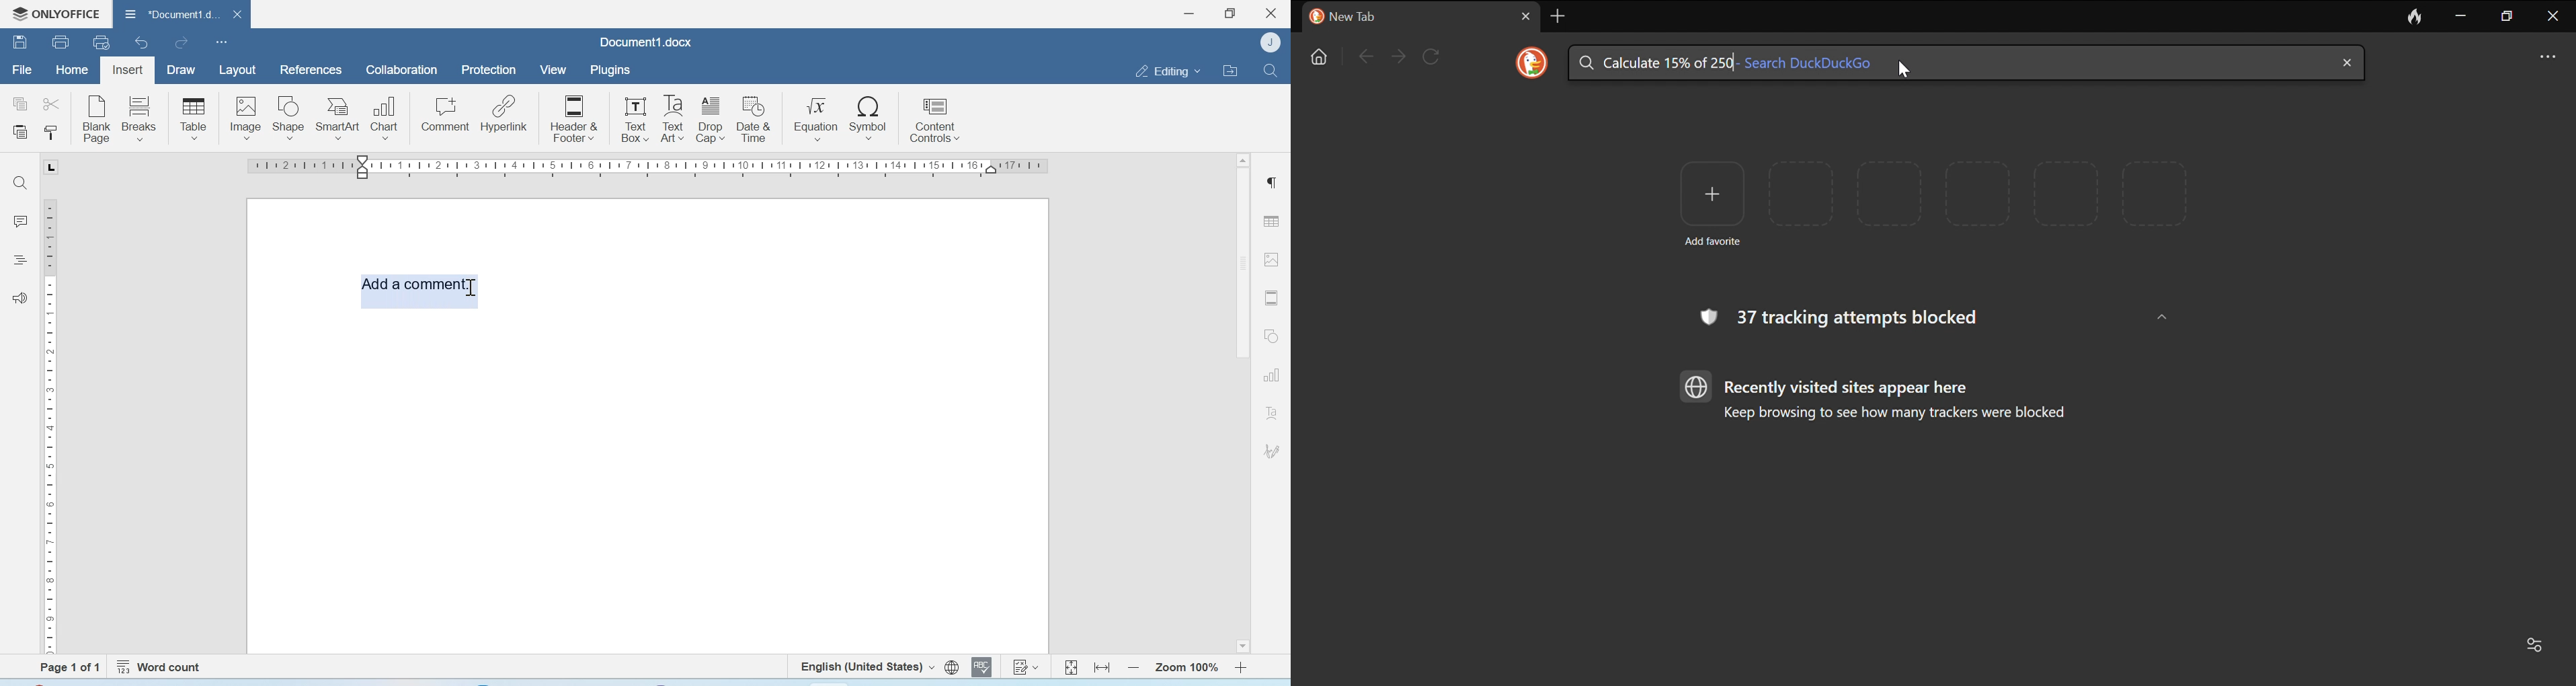 The width and height of the screenshot is (2576, 700). I want to click on Undo, so click(143, 42).